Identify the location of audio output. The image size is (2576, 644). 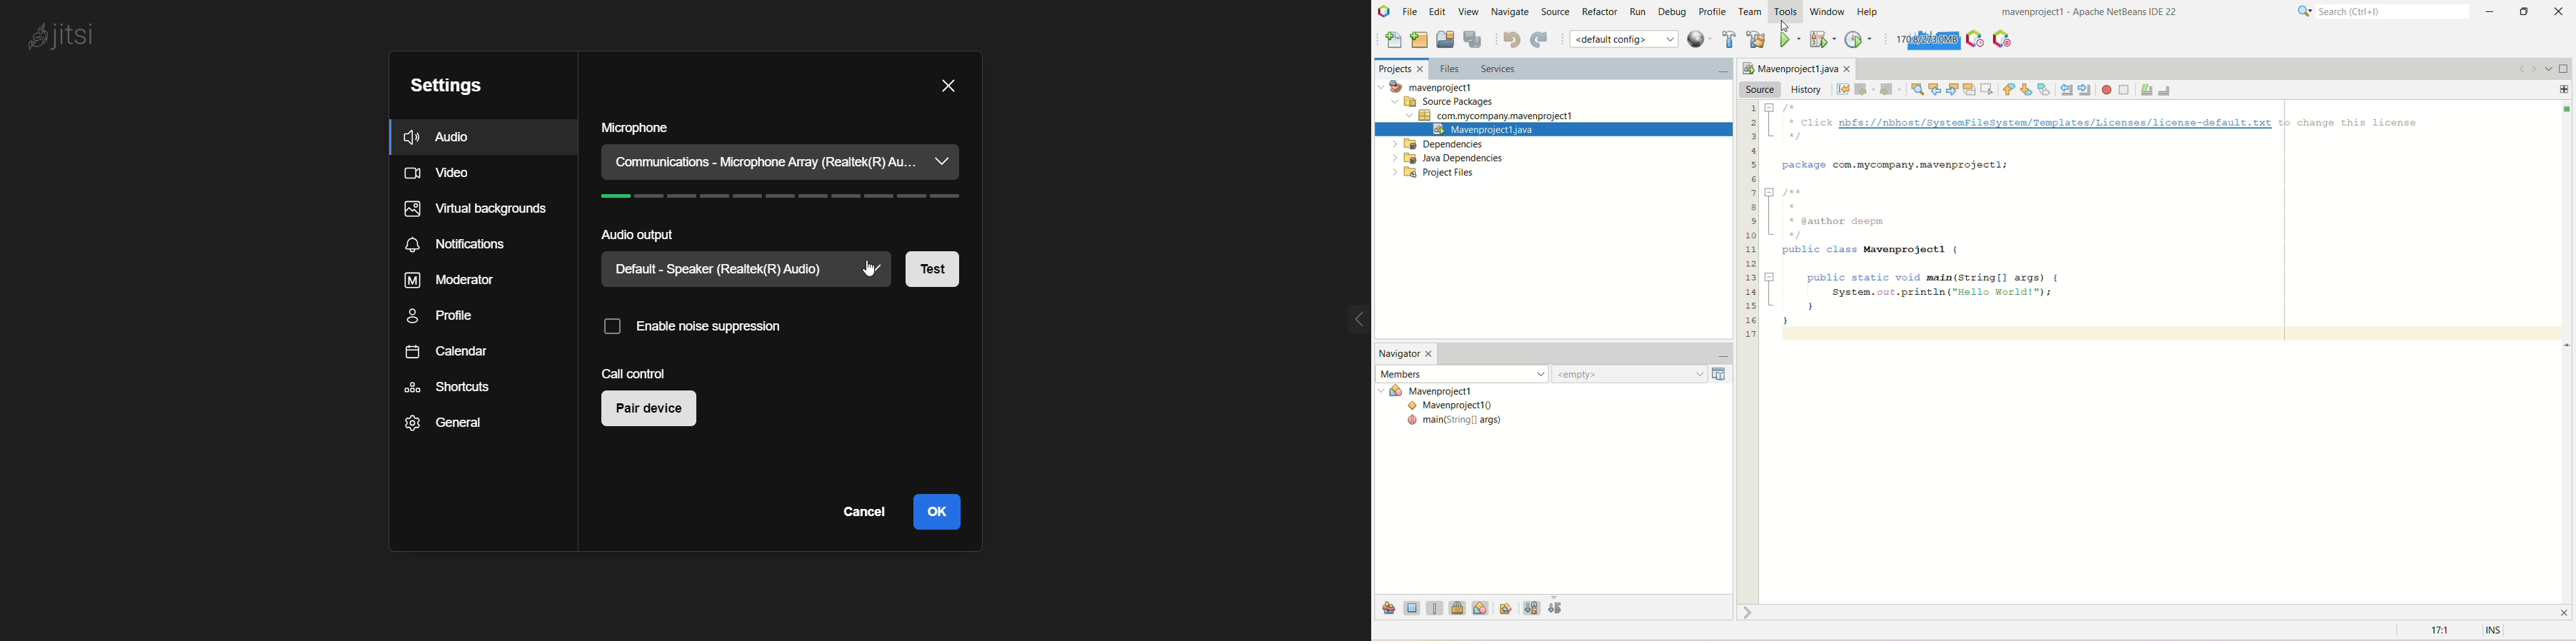
(634, 236).